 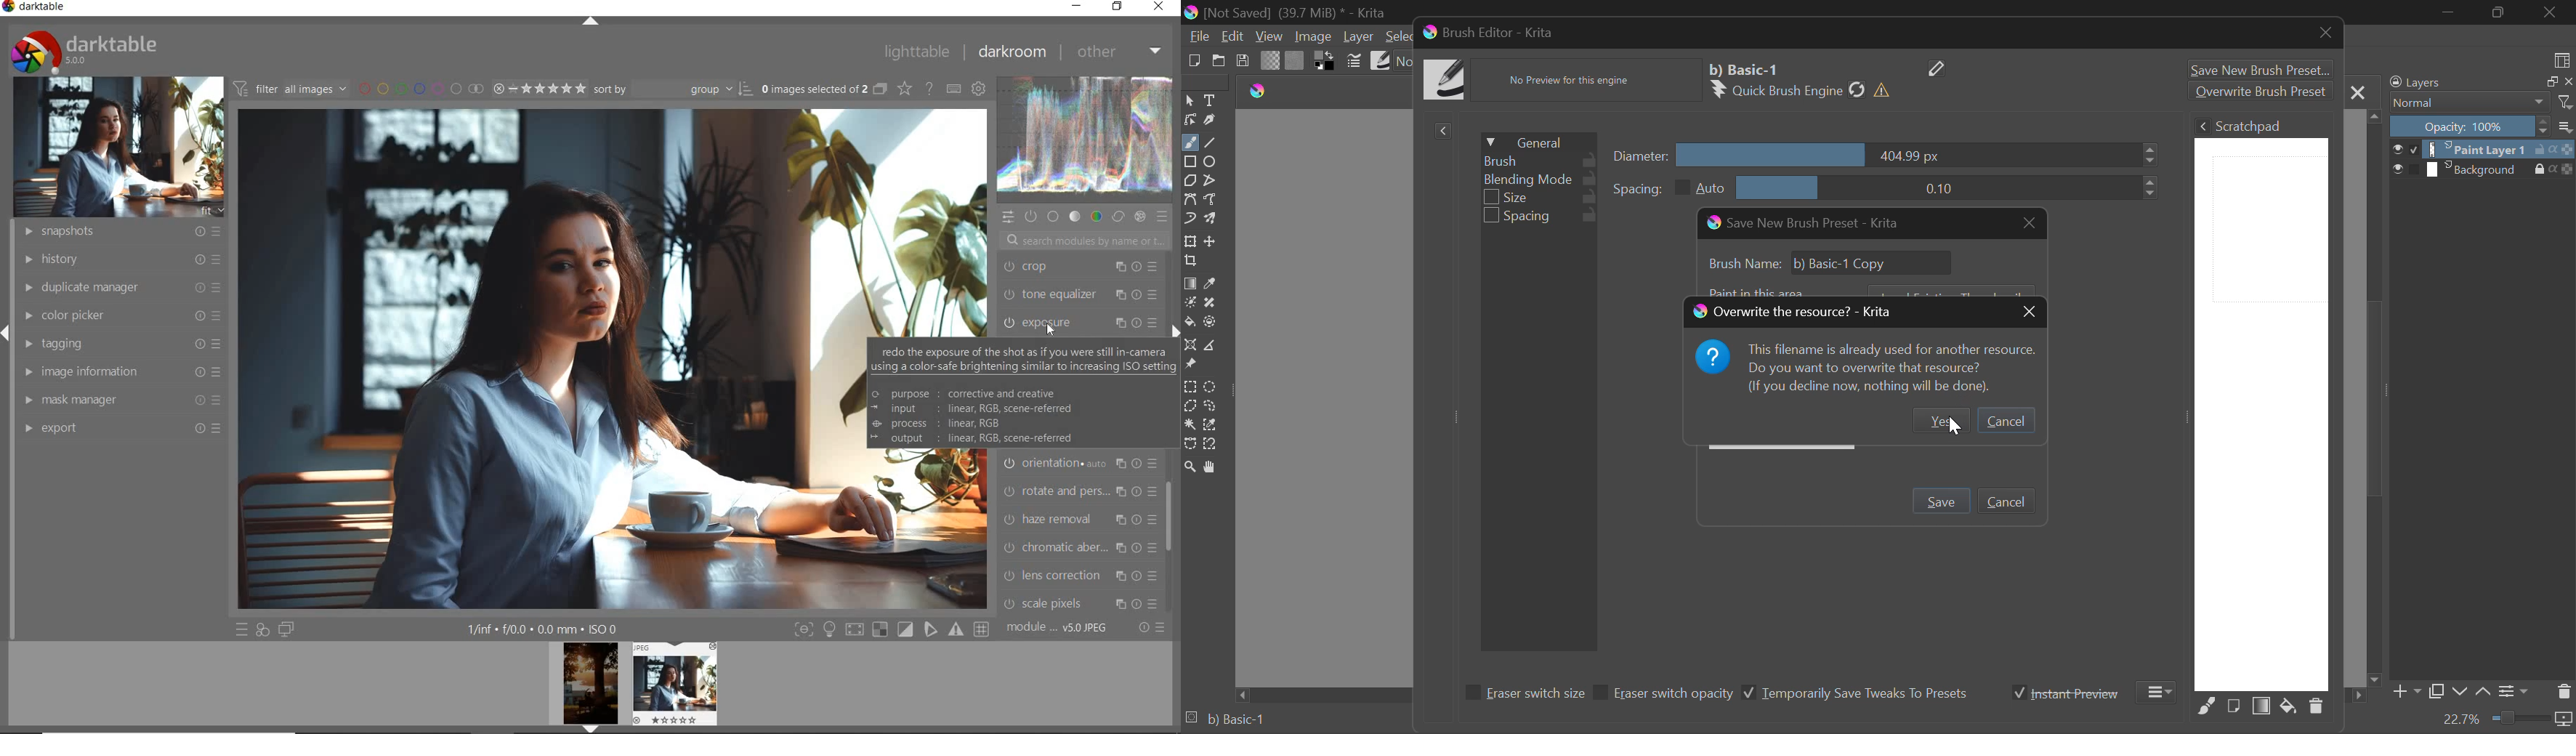 What do you see at coordinates (1224, 722) in the screenshot?
I see `Brush Preset Selected` at bounding box center [1224, 722].